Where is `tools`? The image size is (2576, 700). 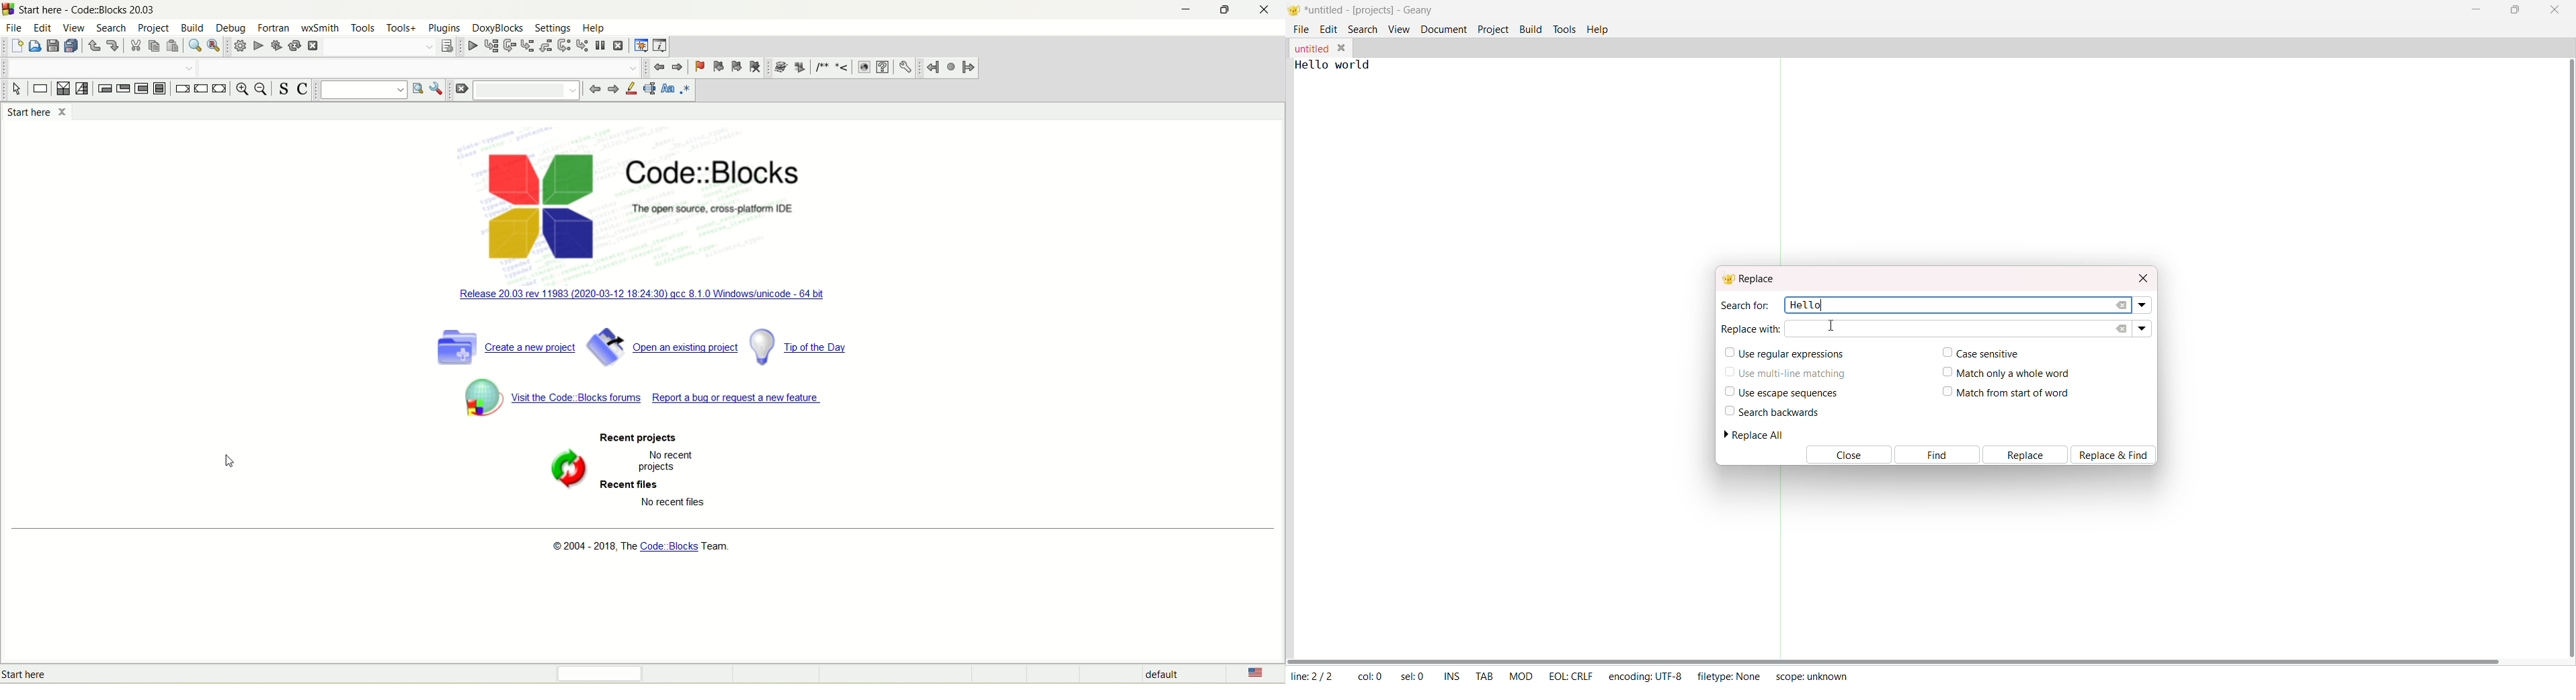
tools is located at coordinates (362, 28).